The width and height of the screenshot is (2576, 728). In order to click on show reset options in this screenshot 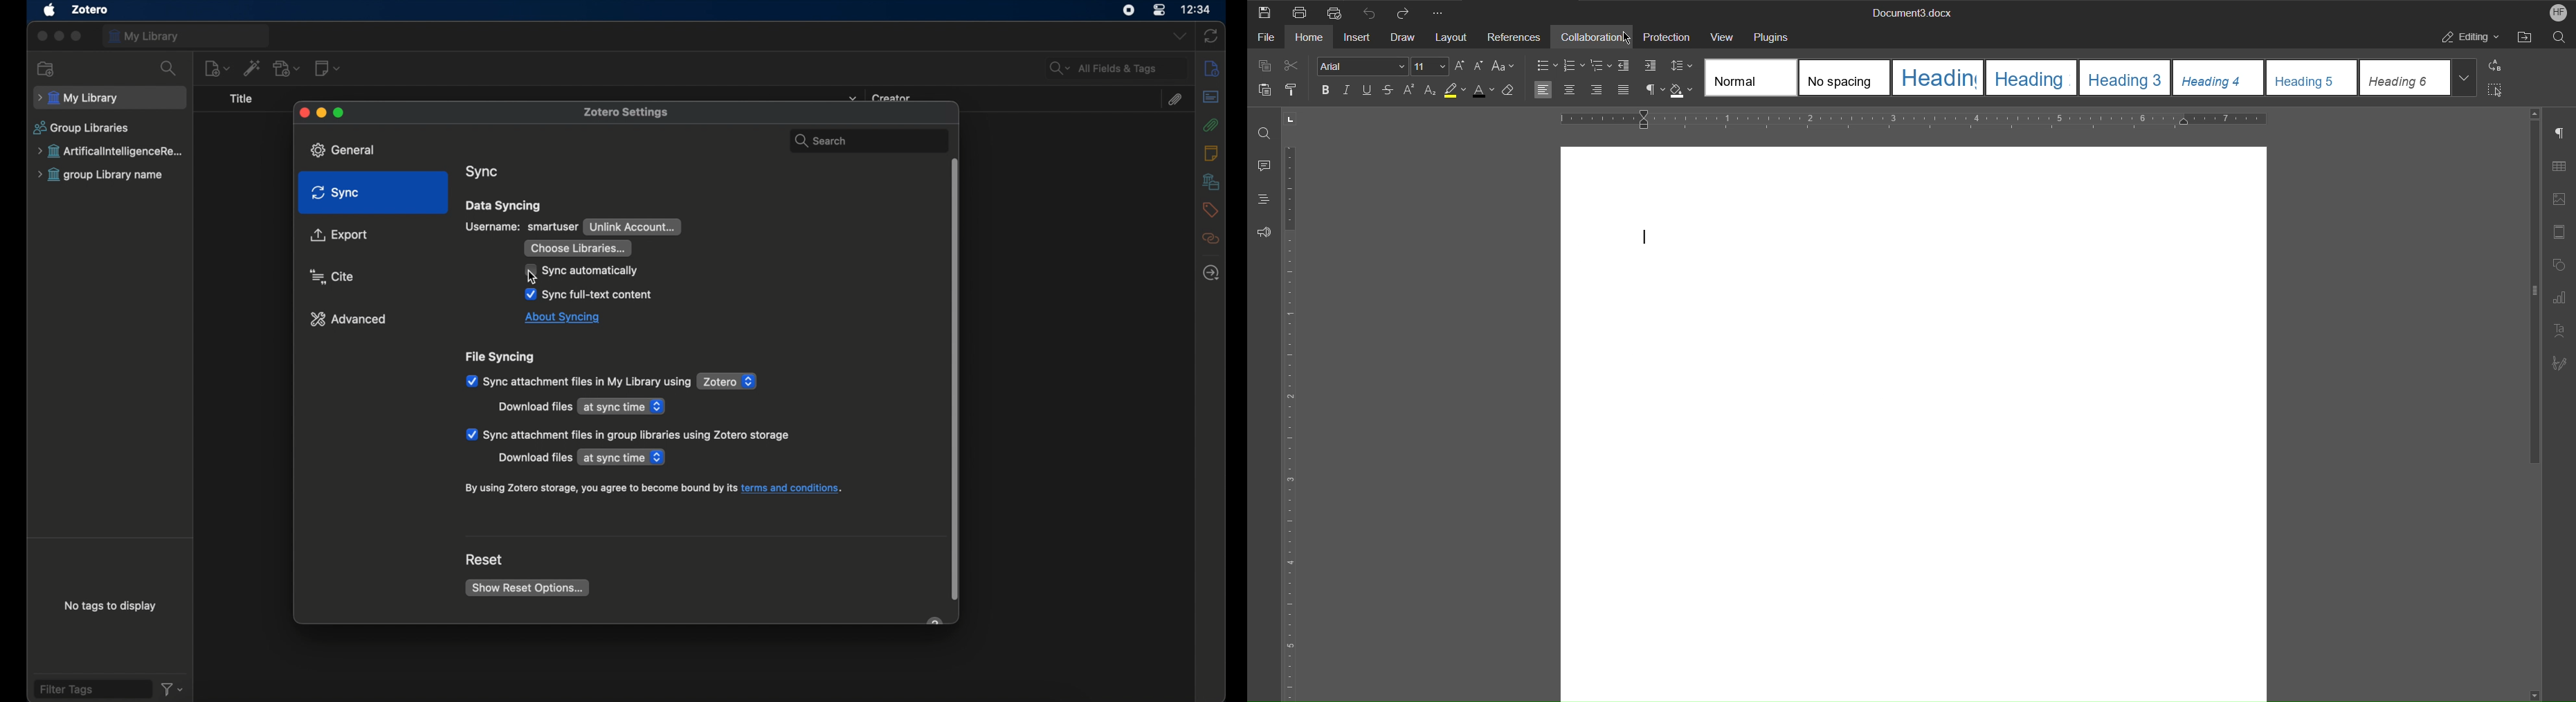, I will do `click(528, 590)`.